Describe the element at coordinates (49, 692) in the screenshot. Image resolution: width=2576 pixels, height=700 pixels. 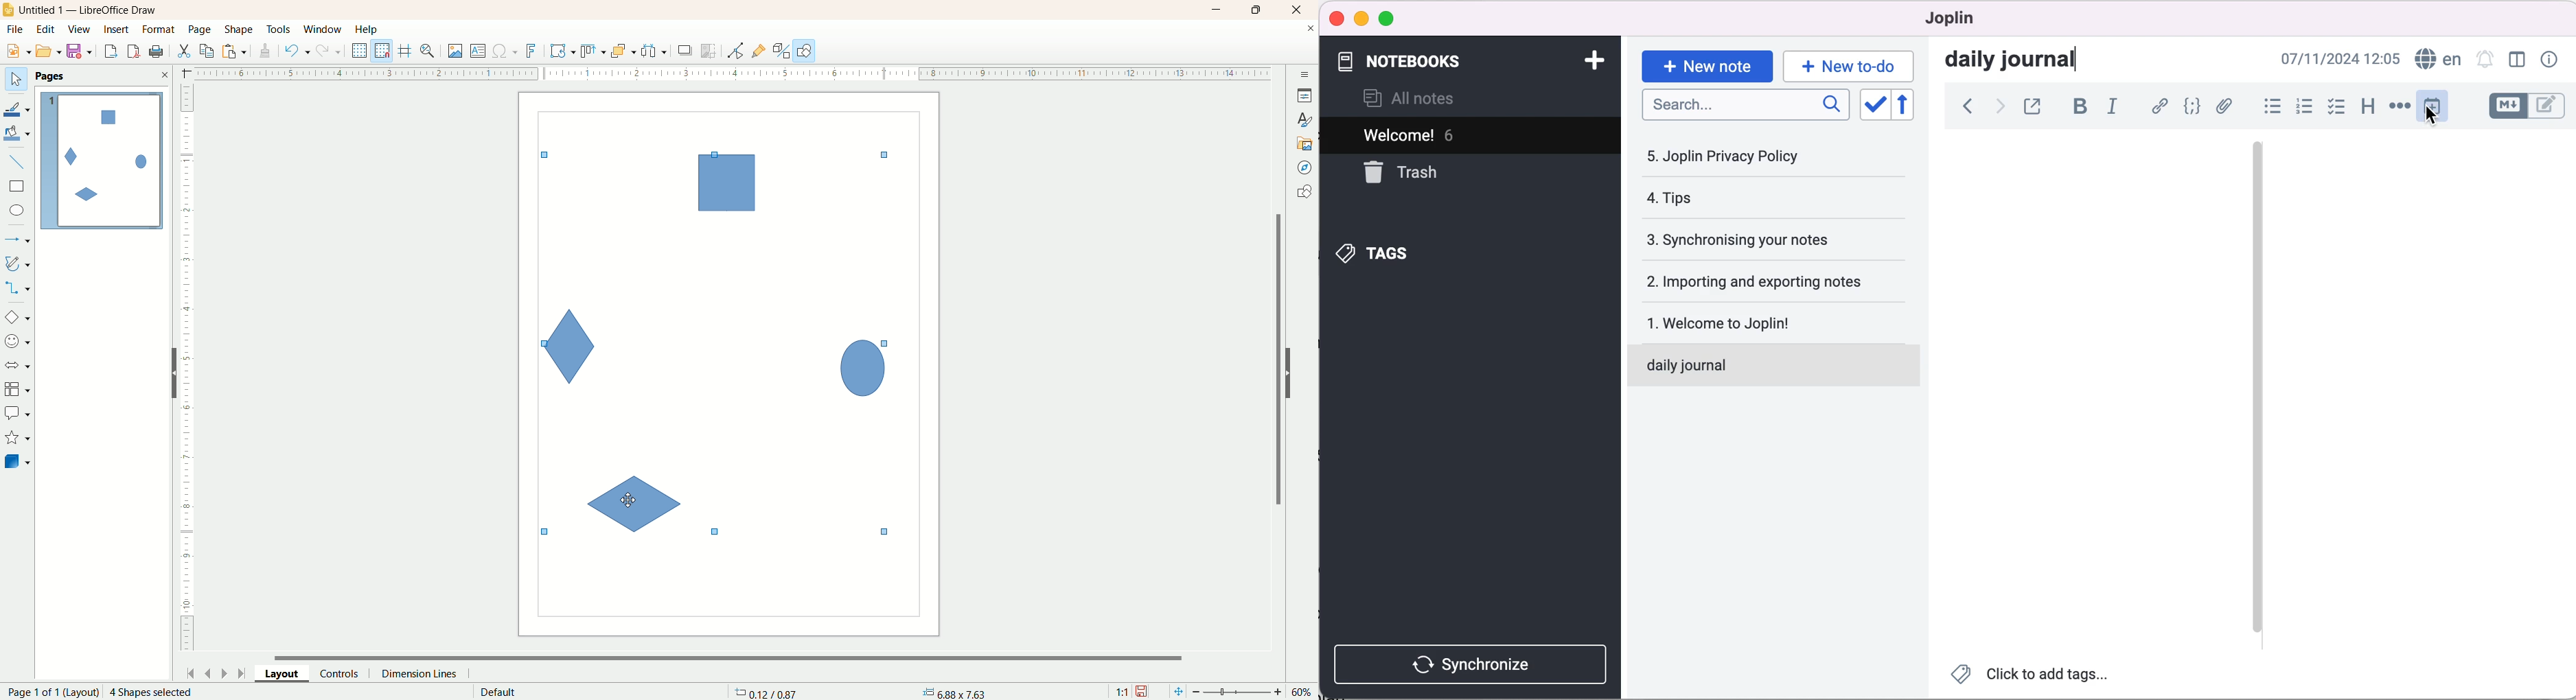
I see `page number` at that location.